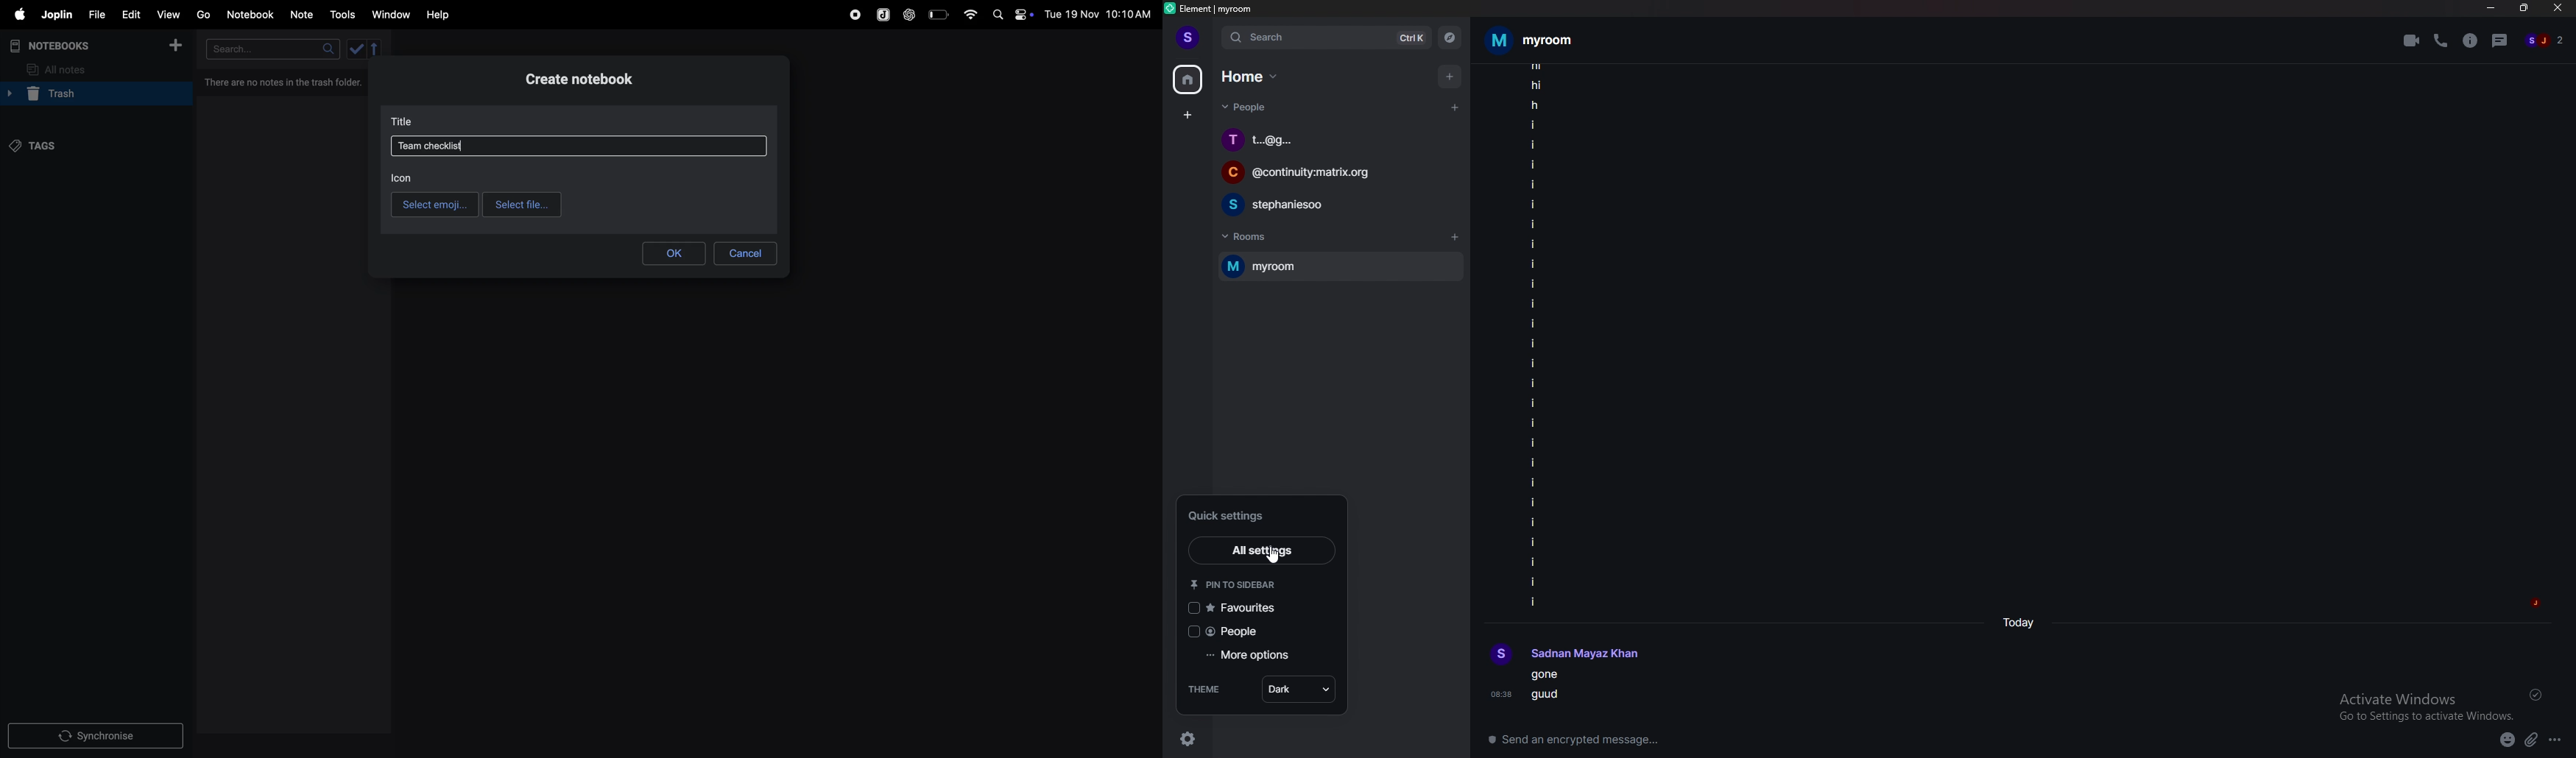 The image size is (2576, 784). I want to click on favourites, so click(1238, 606).